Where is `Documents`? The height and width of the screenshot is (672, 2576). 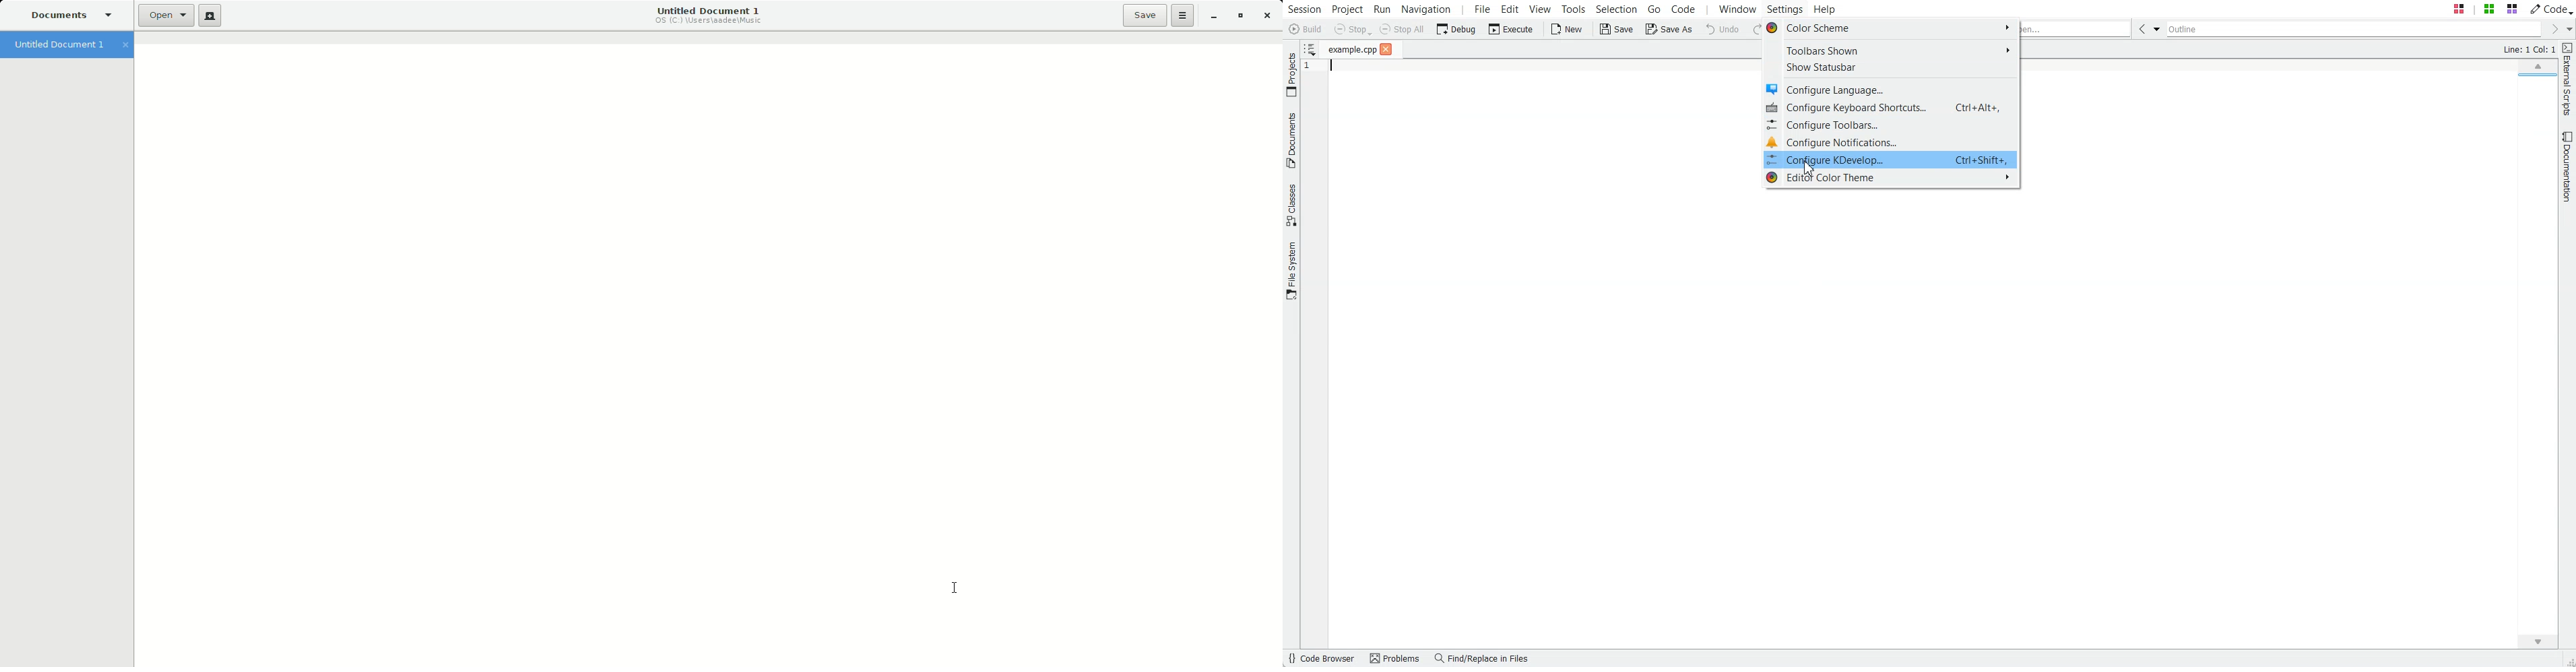
Documents is located at coordinates (74, 17).